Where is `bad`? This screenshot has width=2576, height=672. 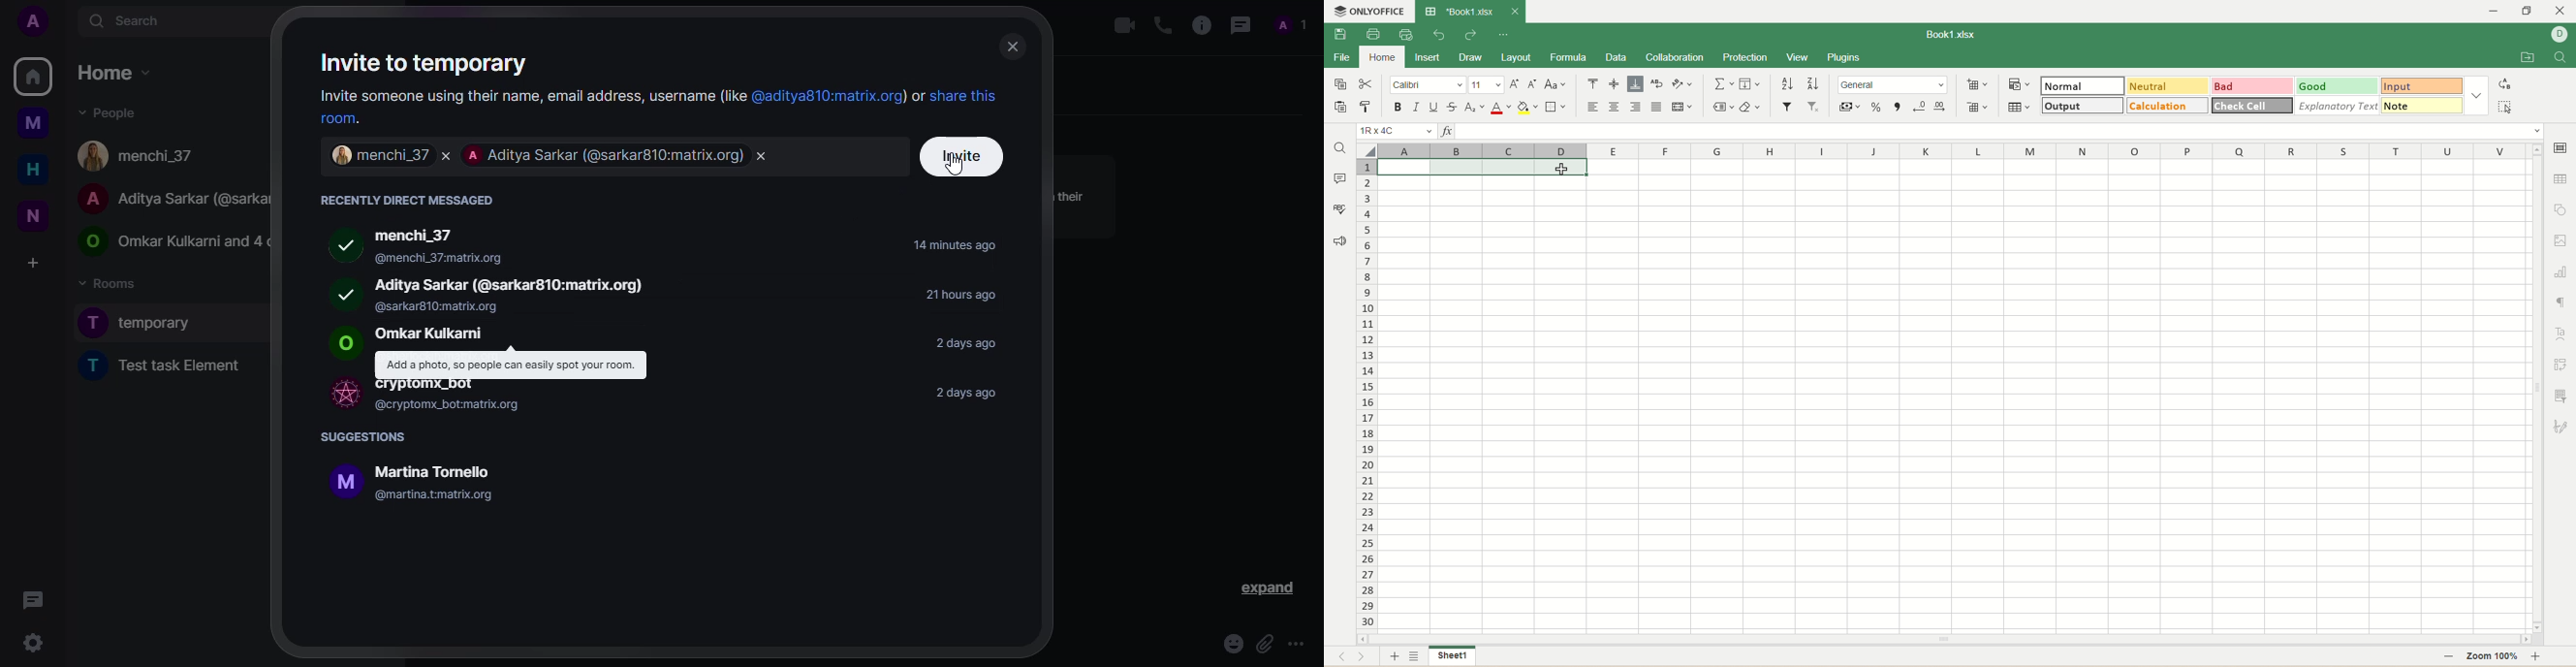 bad is located at coordinates (2254, 86).